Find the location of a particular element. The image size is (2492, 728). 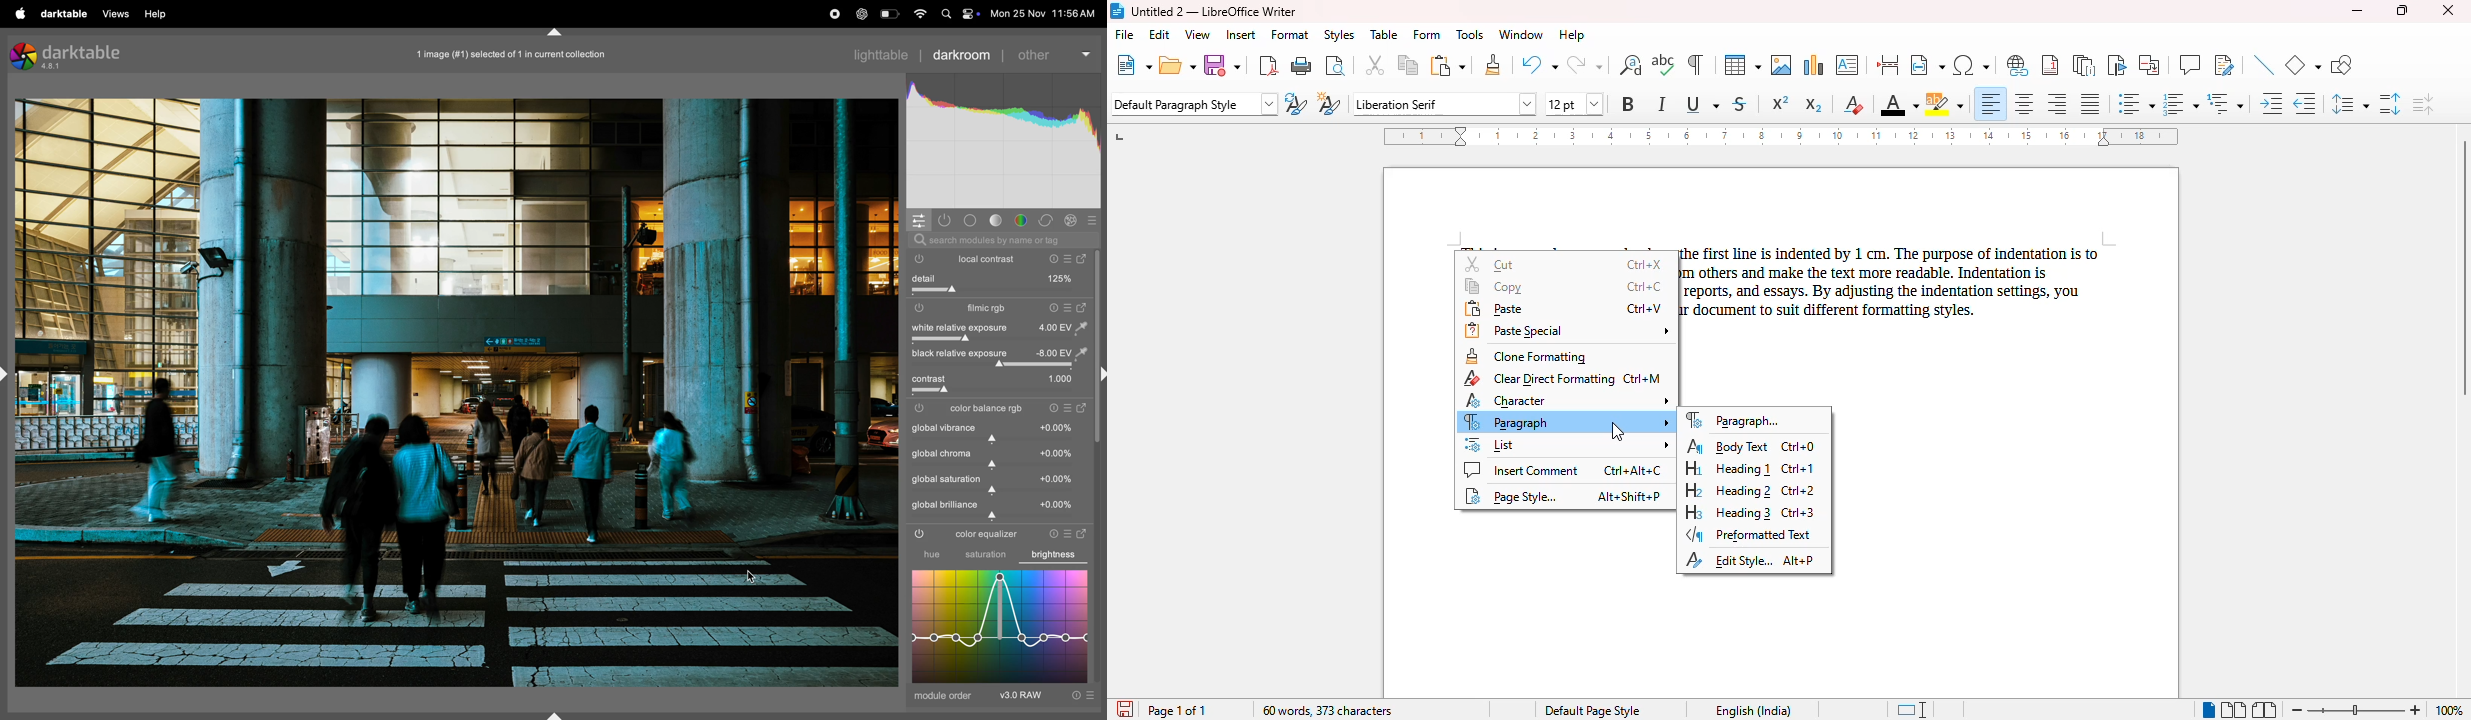

update selected style is located at coordinates (1296, 103).